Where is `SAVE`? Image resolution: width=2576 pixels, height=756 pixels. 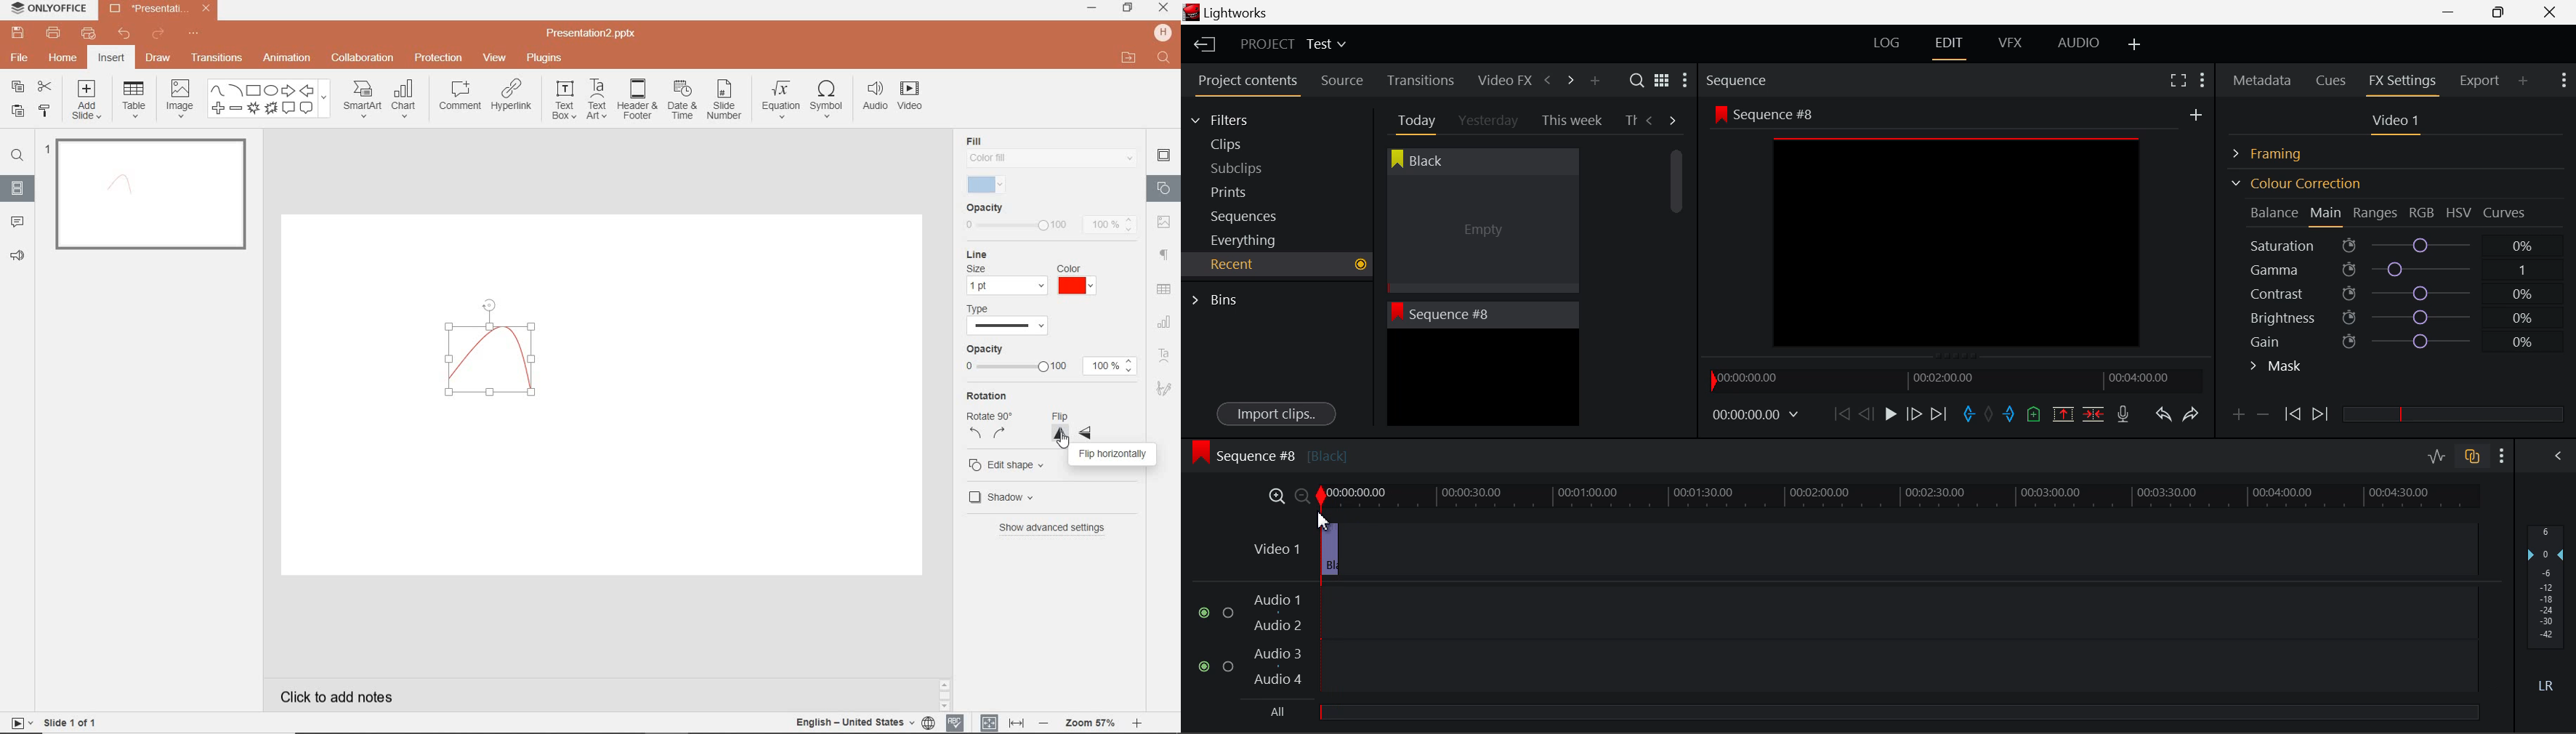
SAVE is located at coordinates (20, 34).